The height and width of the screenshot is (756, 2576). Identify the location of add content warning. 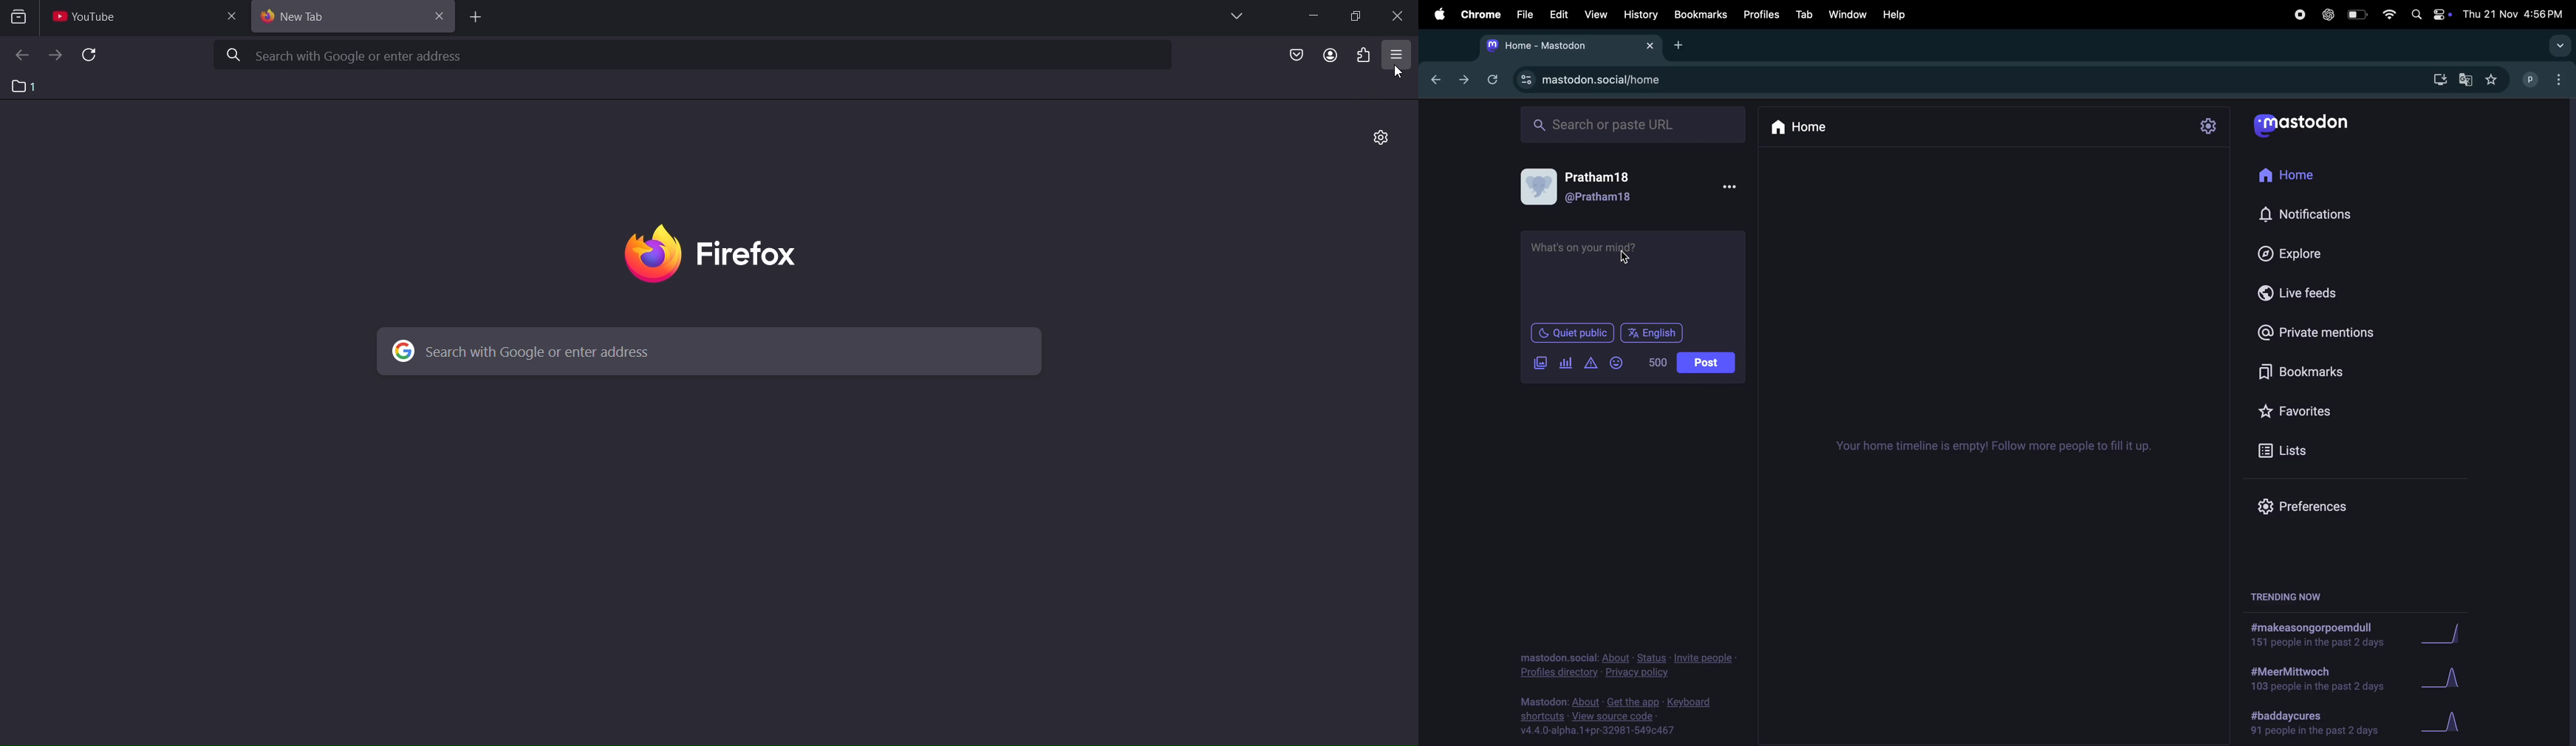
(1591, 364).